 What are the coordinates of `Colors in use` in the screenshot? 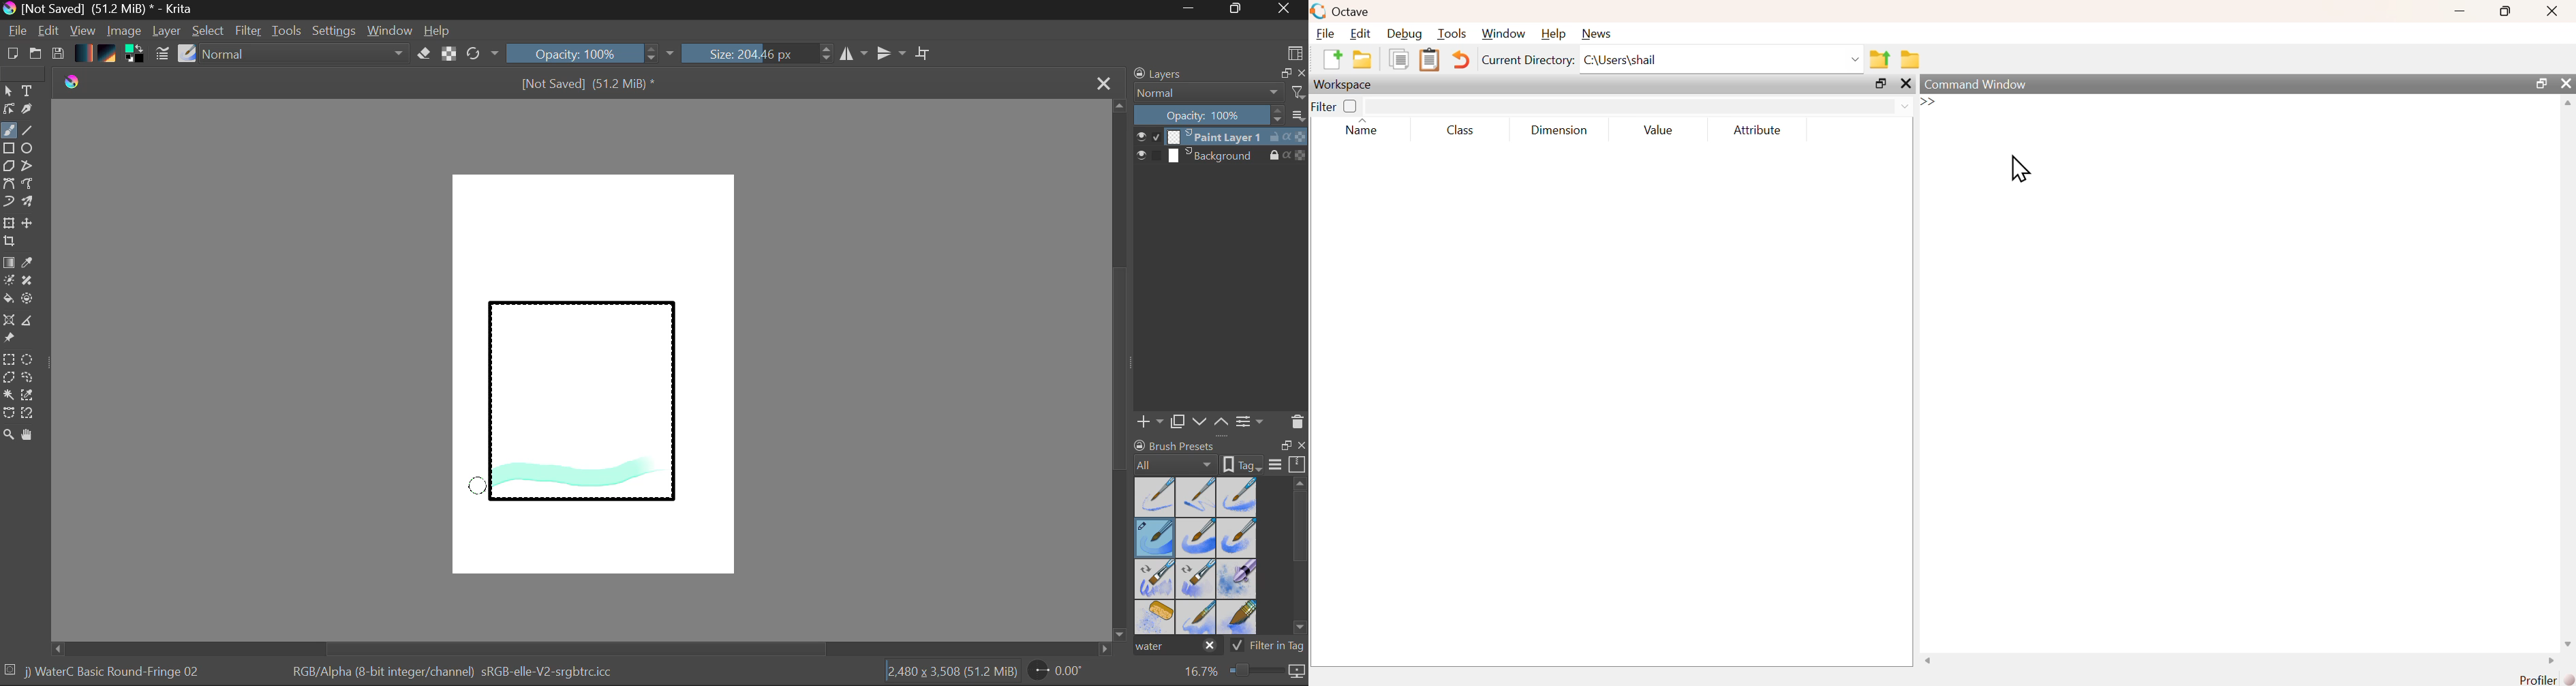 It's located at (136, 55).